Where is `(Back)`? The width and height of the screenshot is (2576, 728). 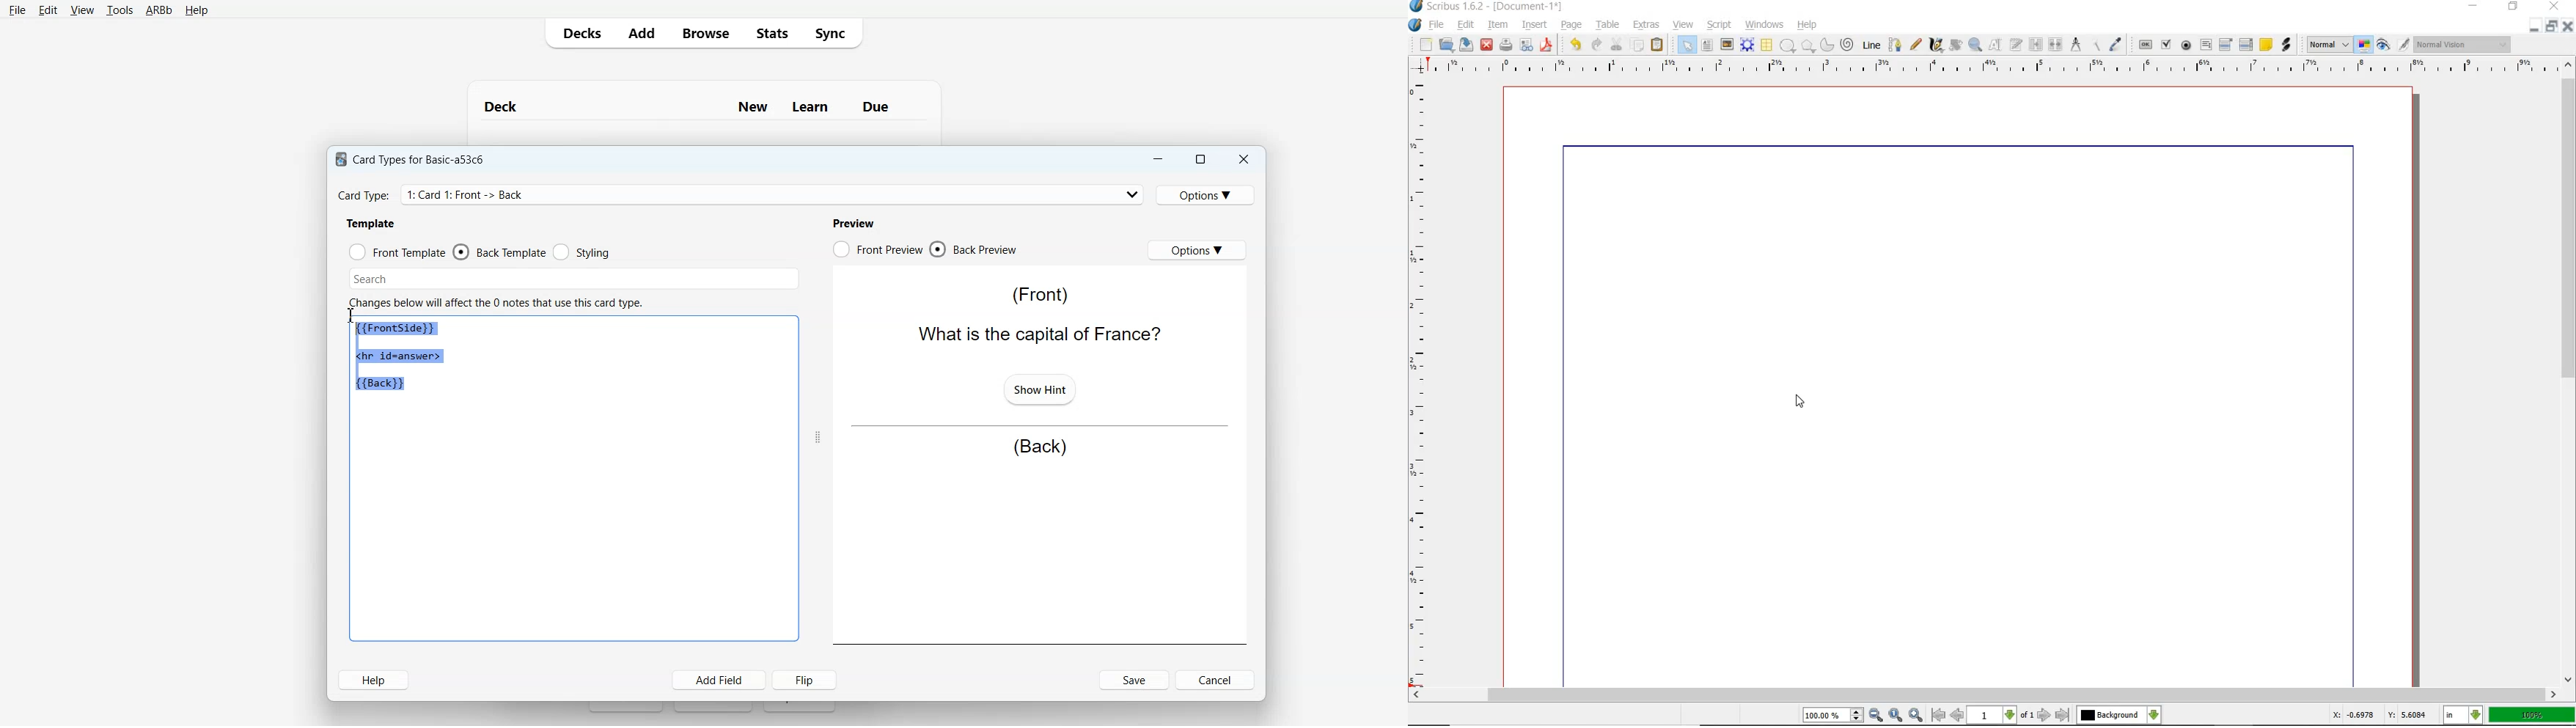 (Back) is located at coordinates (1040, 447).